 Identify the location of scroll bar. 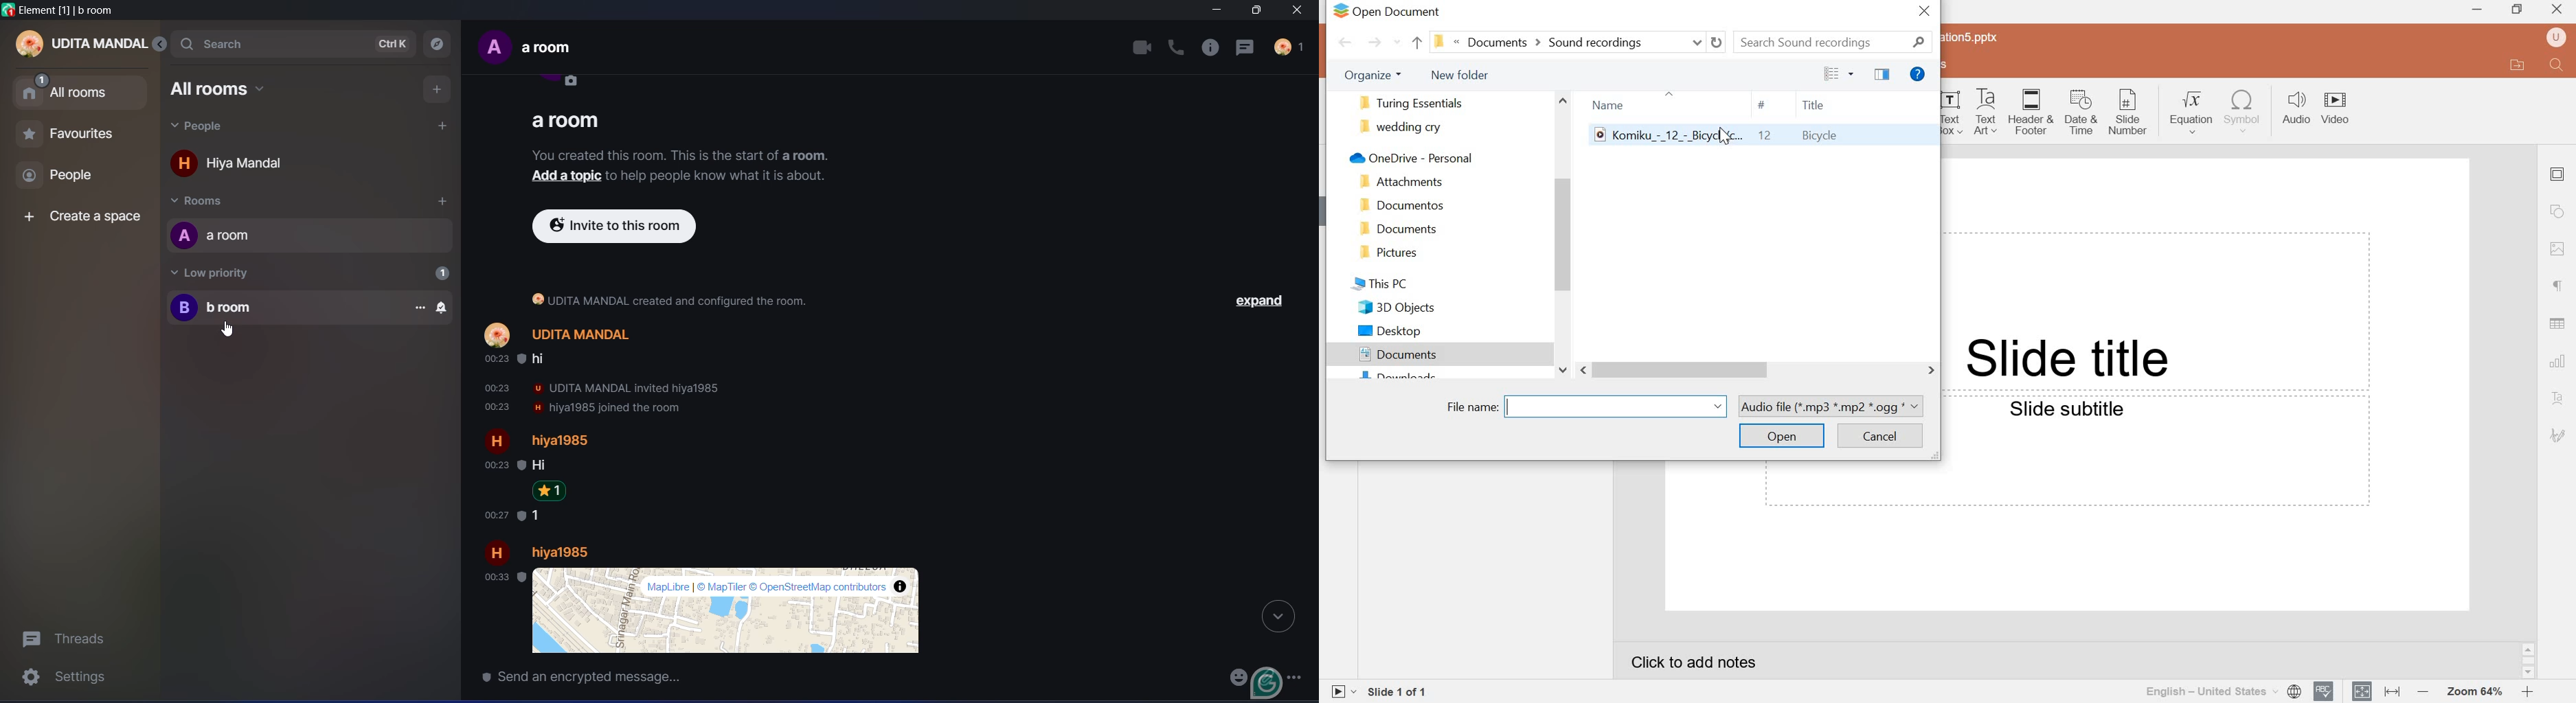
(1679, 370).